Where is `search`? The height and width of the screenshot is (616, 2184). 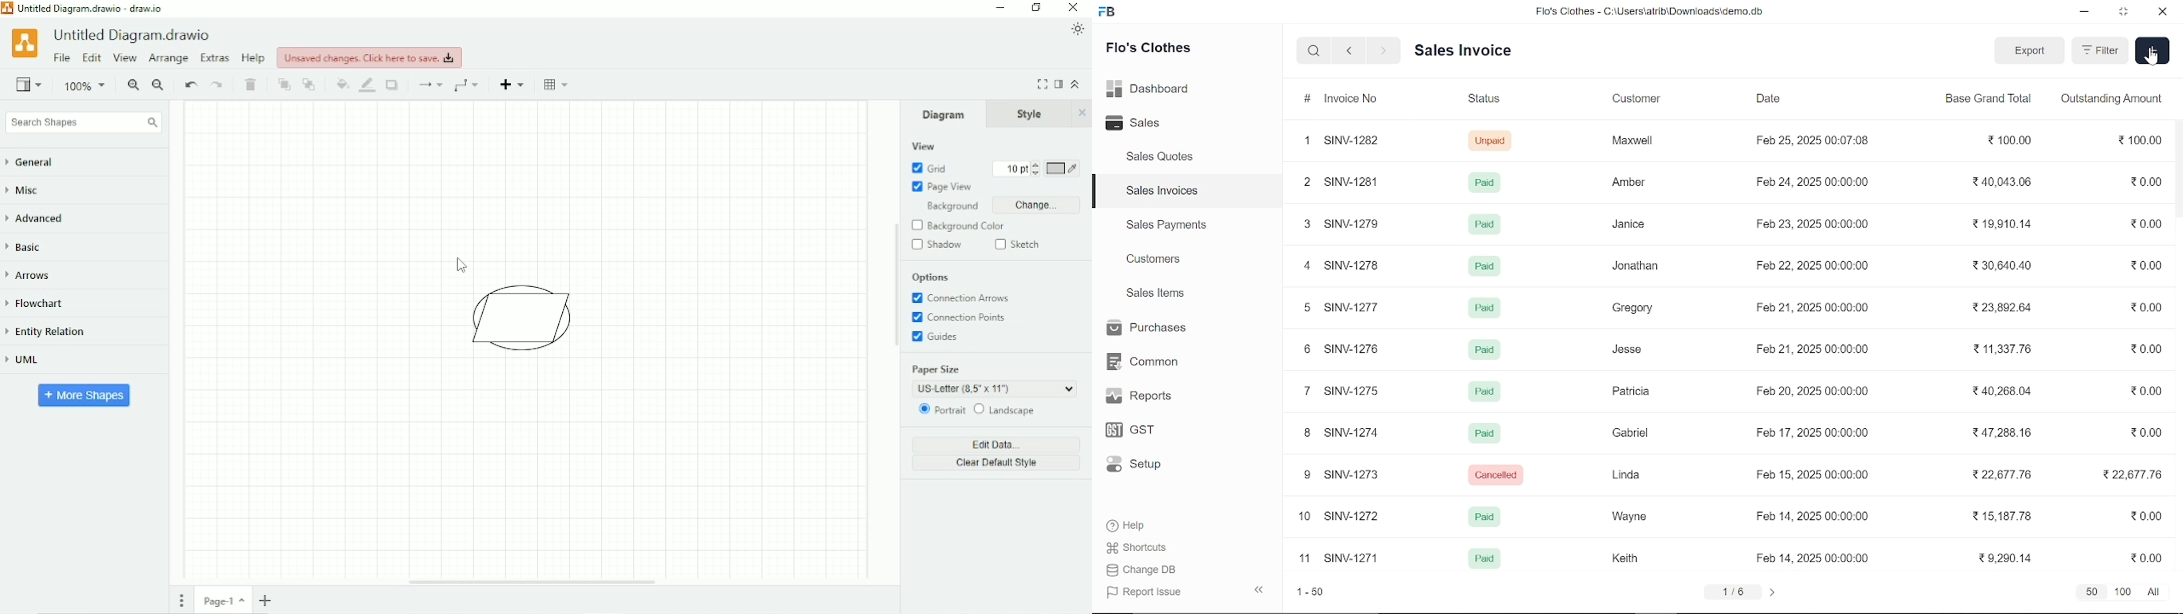
search is located at coordinates (1315, 50).